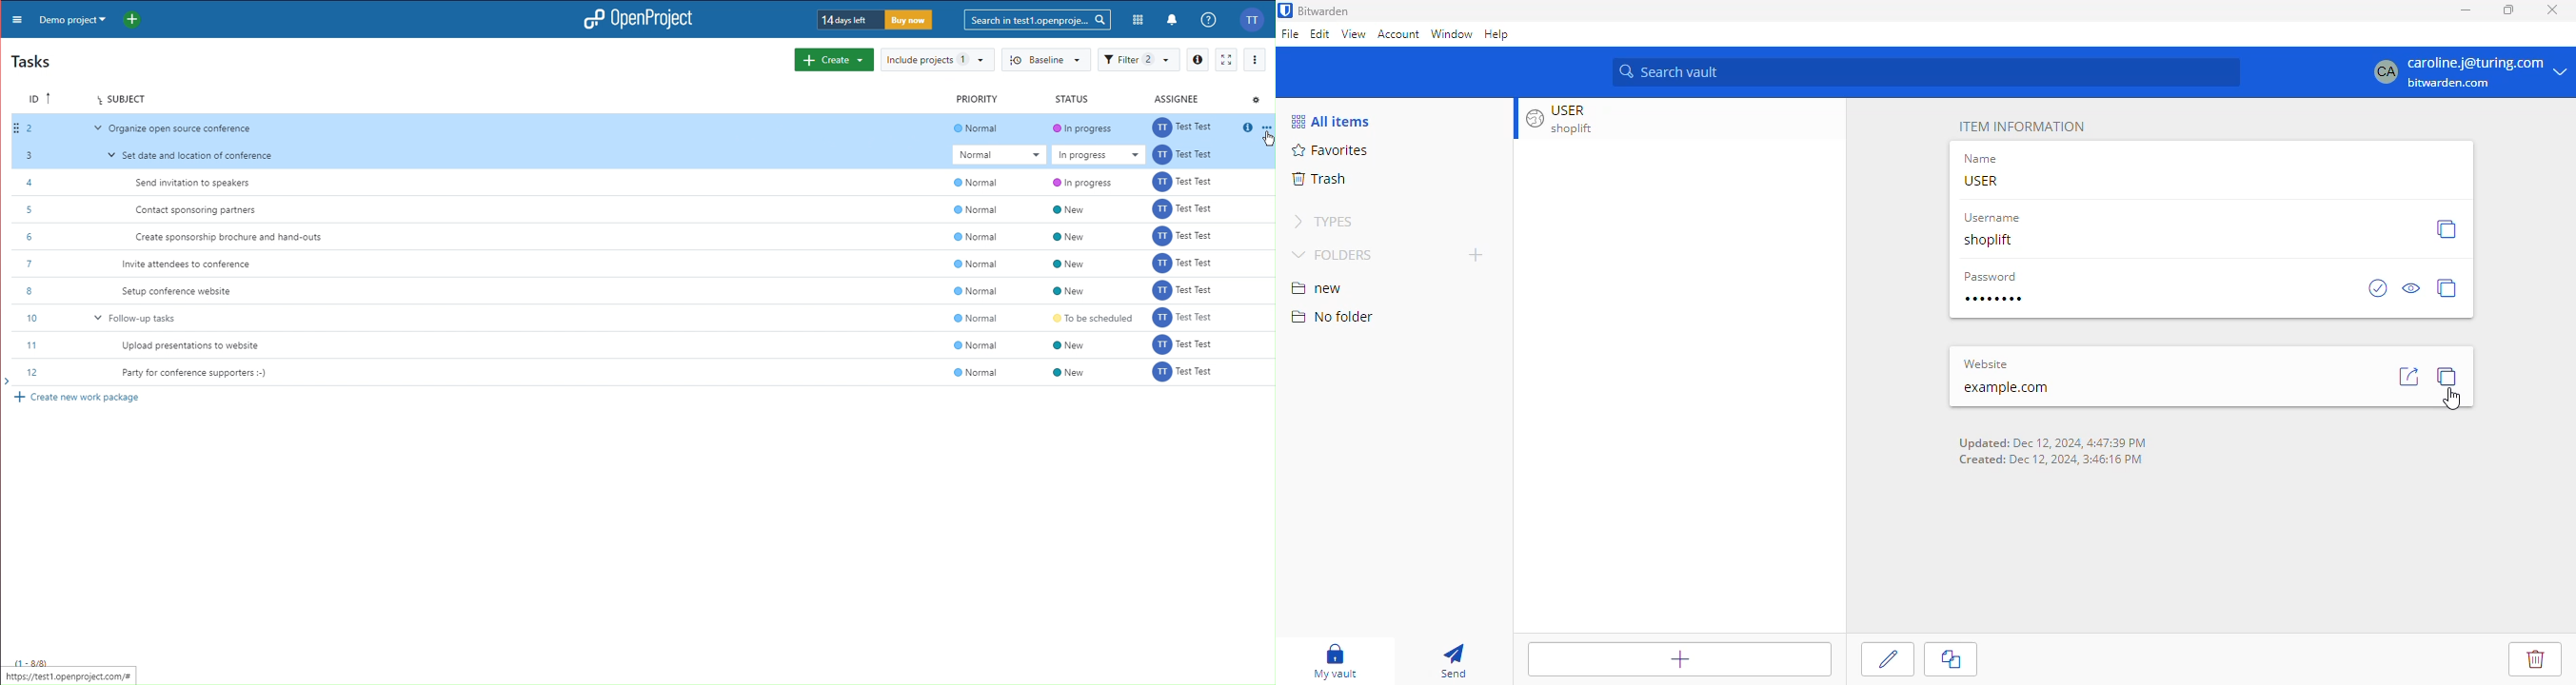 The width and height of the screenshot is (2576, 700). I want to click on Invite attendees to conference, so click(188, 265).